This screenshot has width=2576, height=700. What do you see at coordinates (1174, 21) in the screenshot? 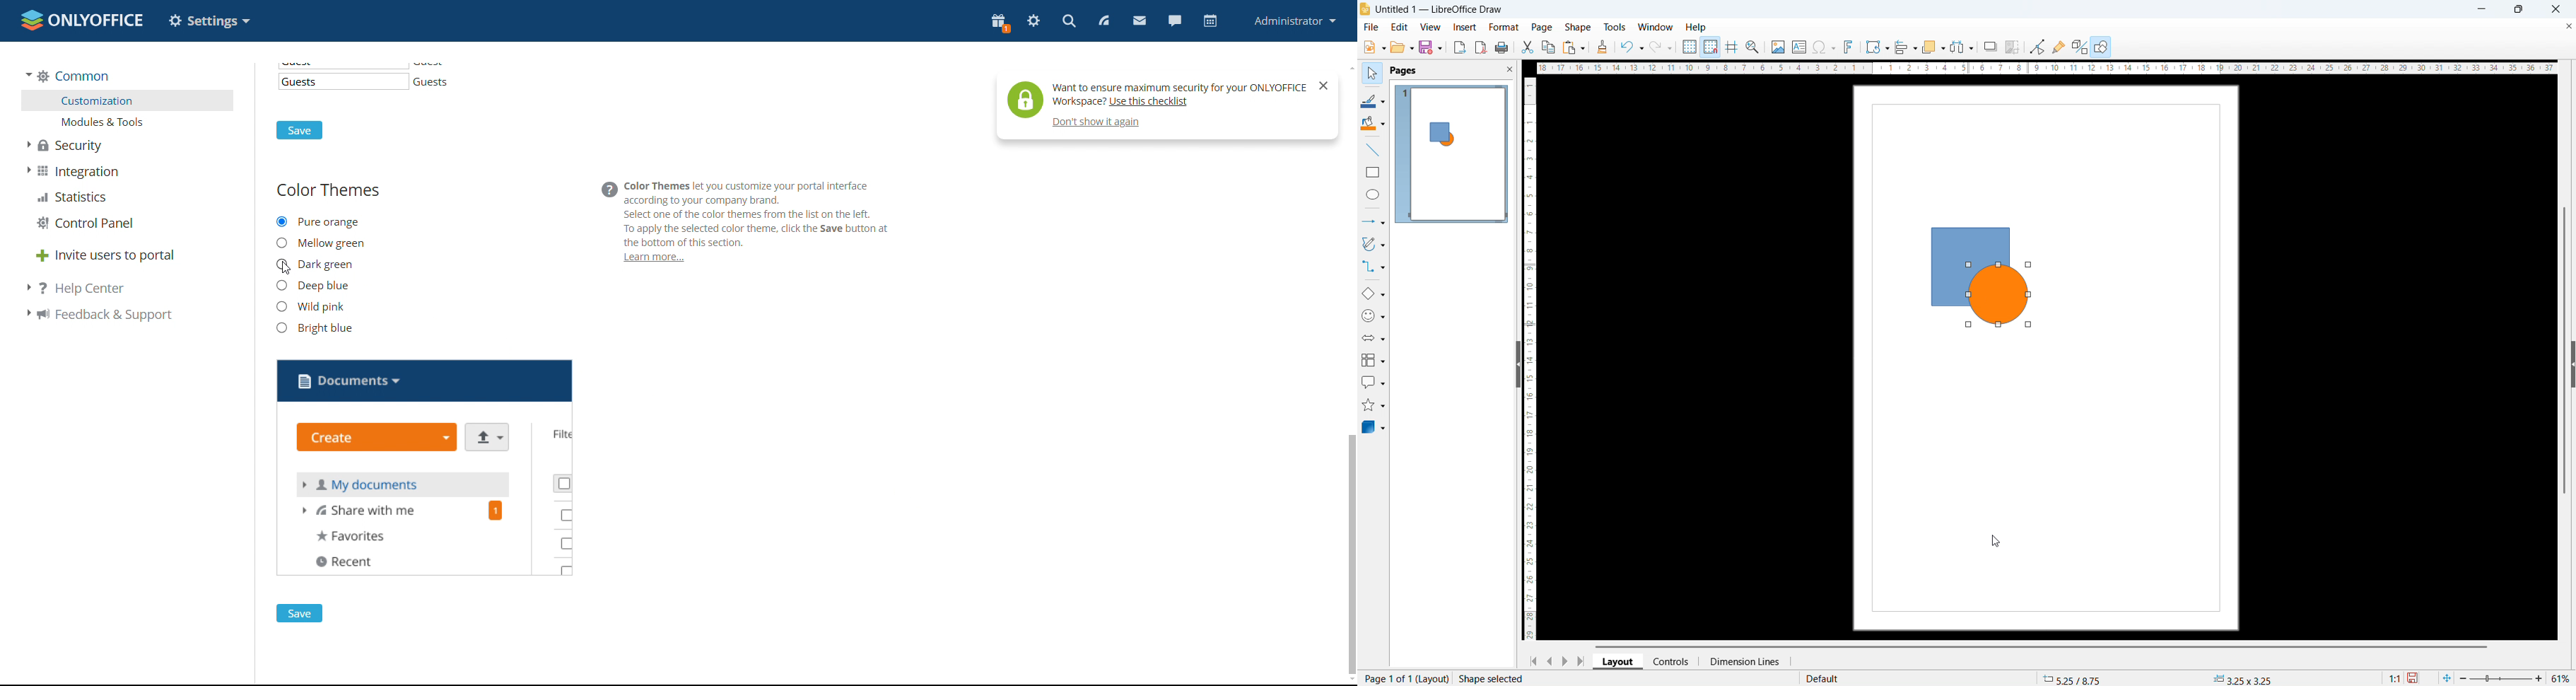
I see `chat` at bounding box center [1174, 21].